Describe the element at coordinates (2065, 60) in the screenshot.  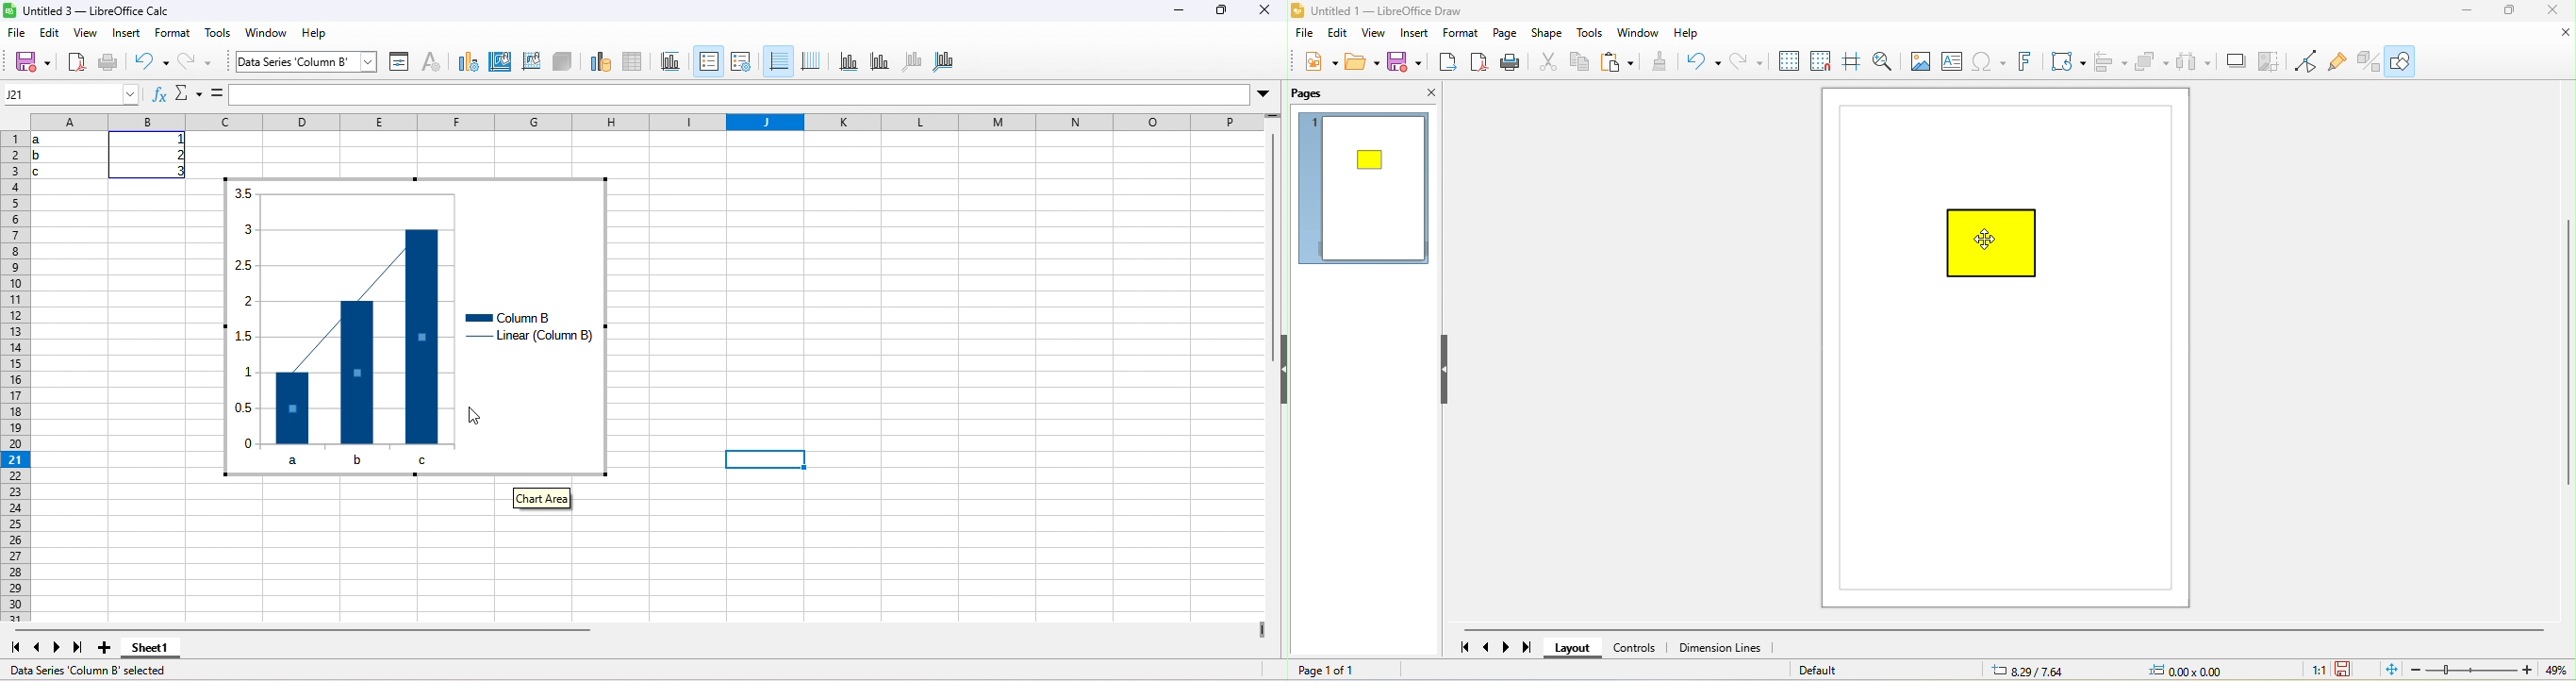
I see `transformation` at that location.